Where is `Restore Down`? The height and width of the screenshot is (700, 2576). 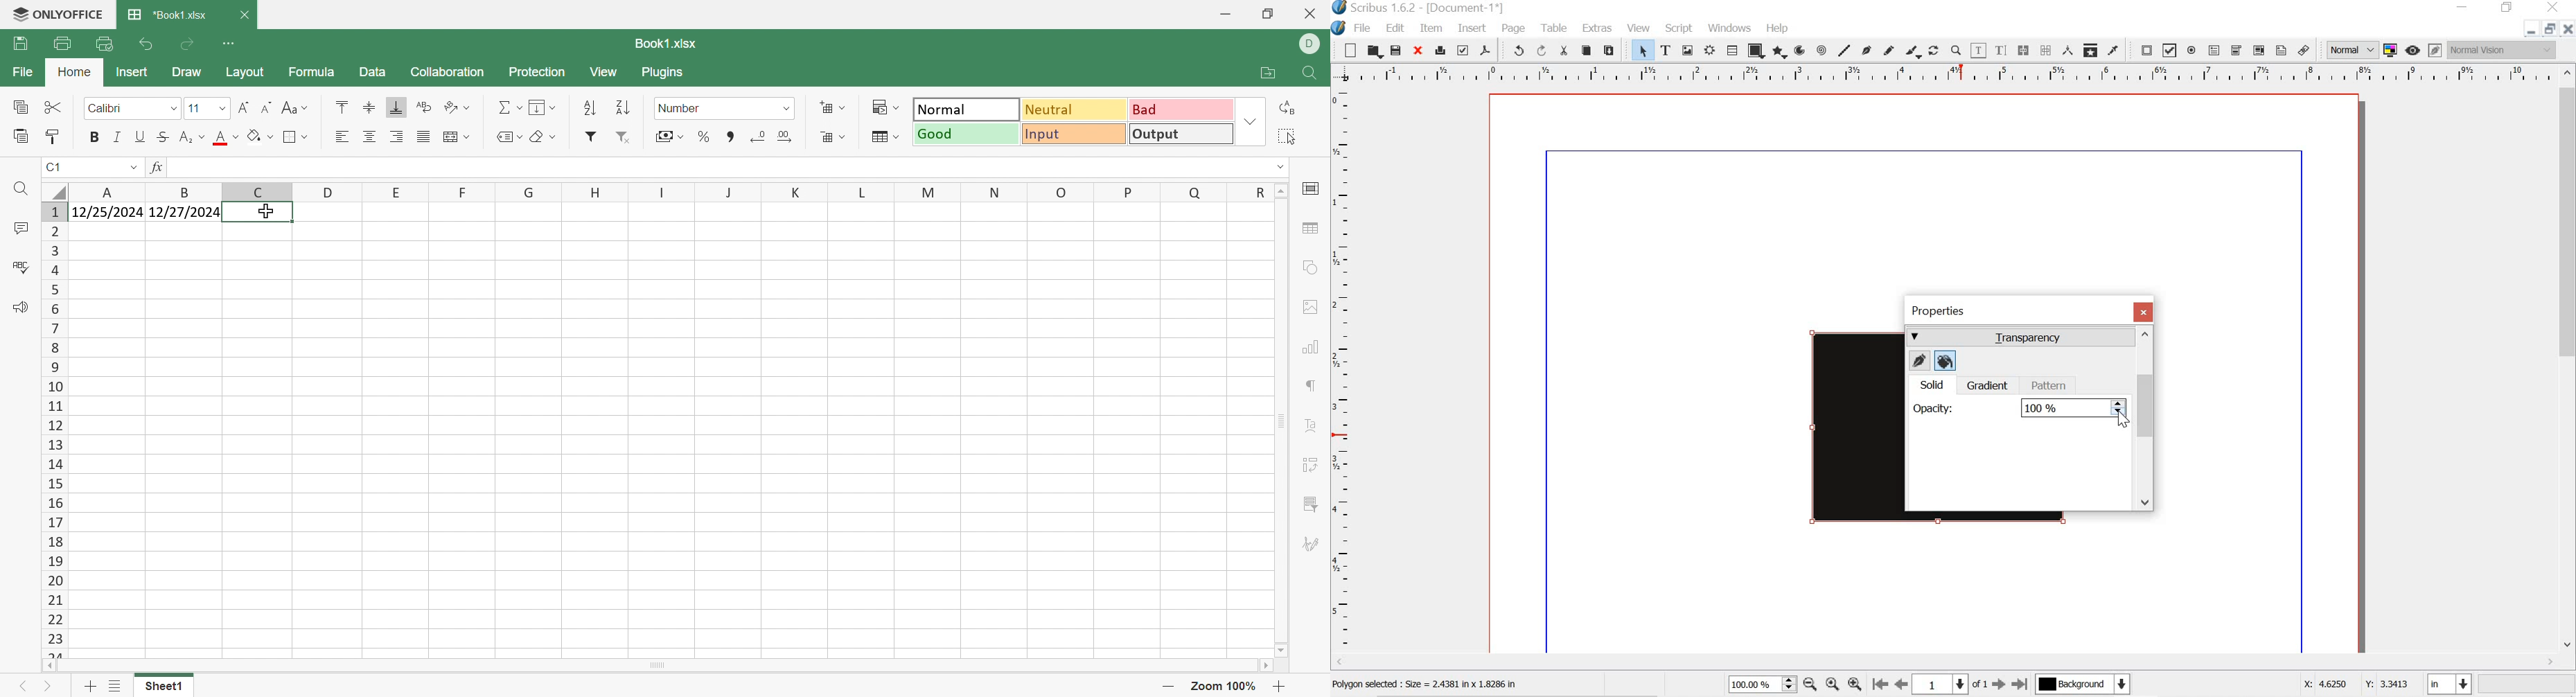
Restore Down is located at coordinates (1269, 14).